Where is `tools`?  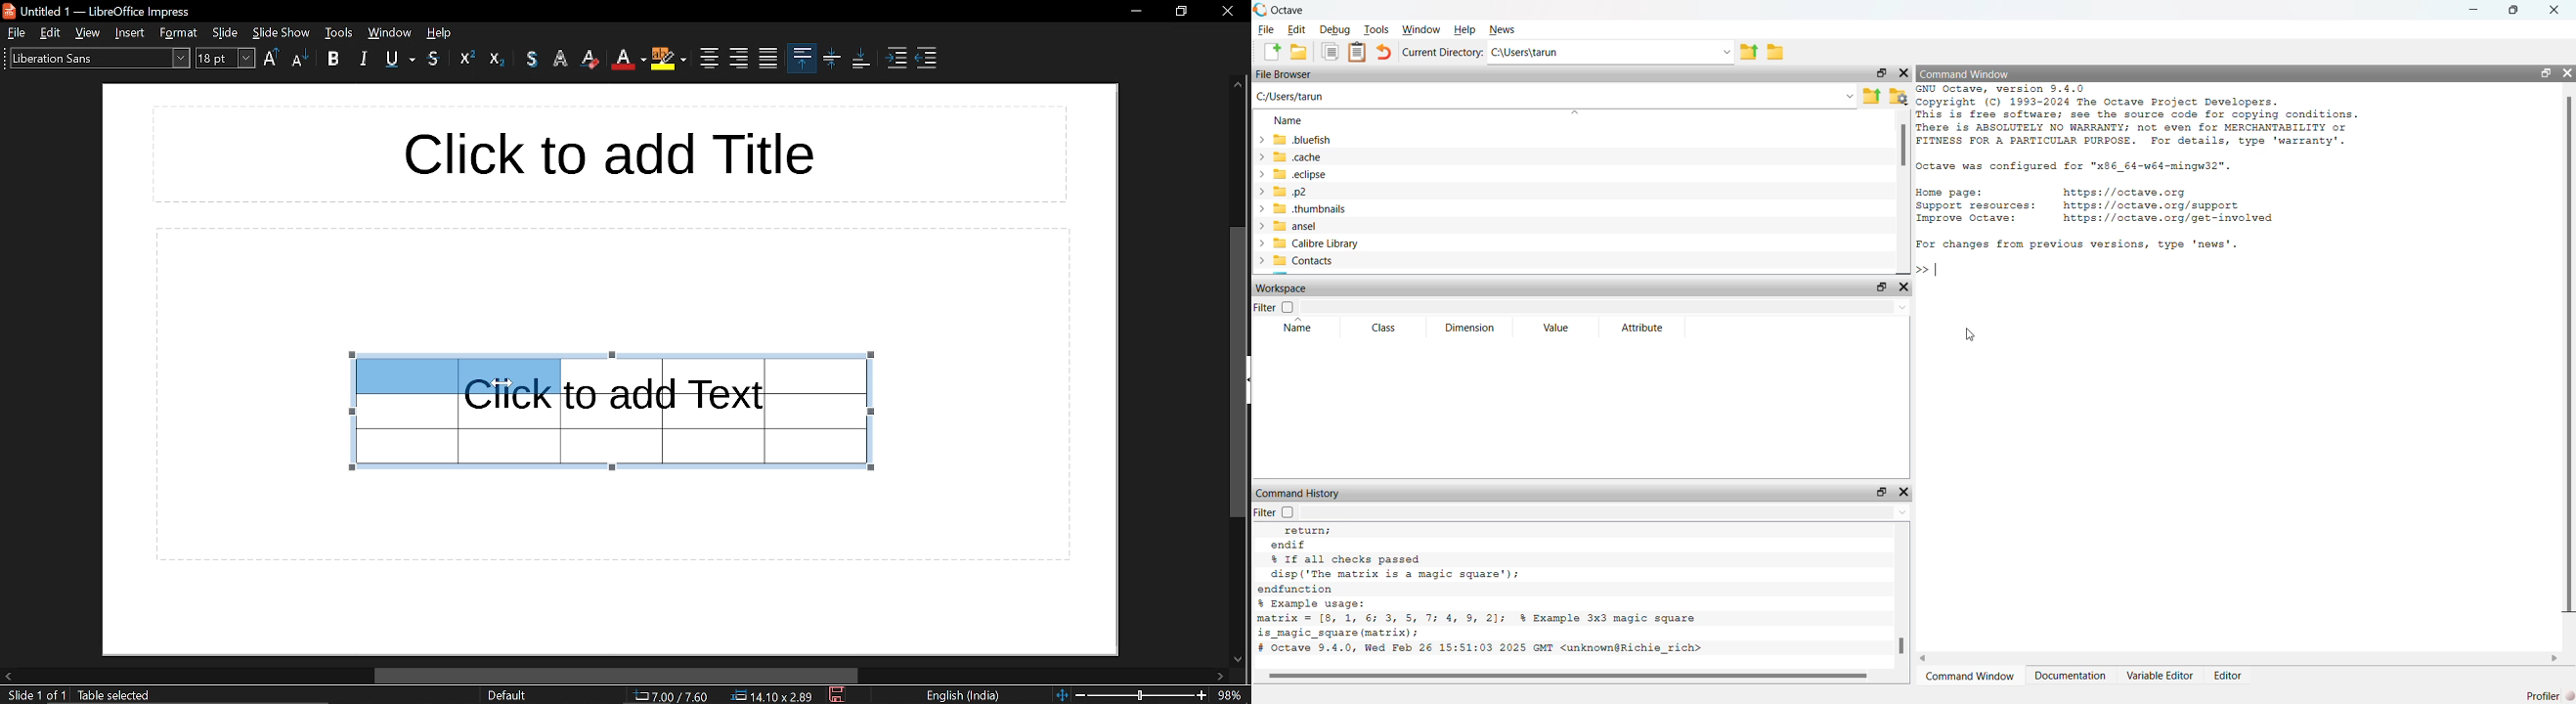 tools is located at coordinates (389, 32).